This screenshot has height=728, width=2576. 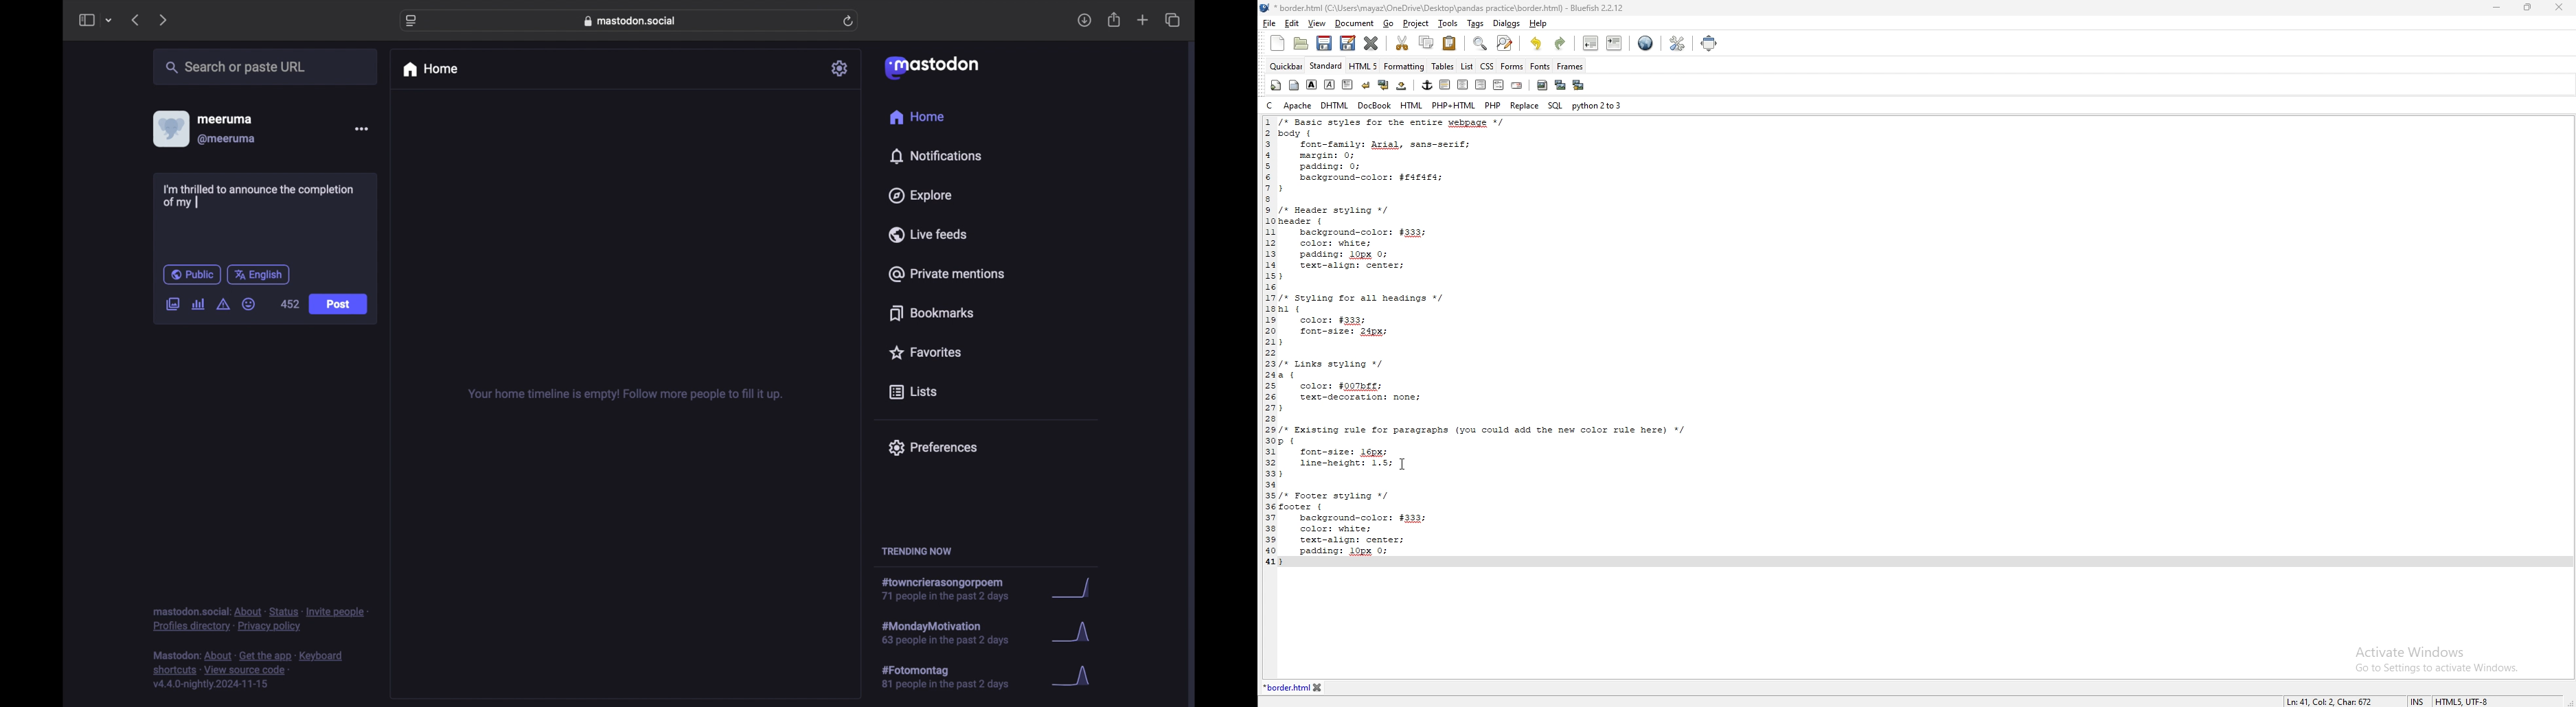 I want to click on multi thumbnail, so click(x=1579, y=85).